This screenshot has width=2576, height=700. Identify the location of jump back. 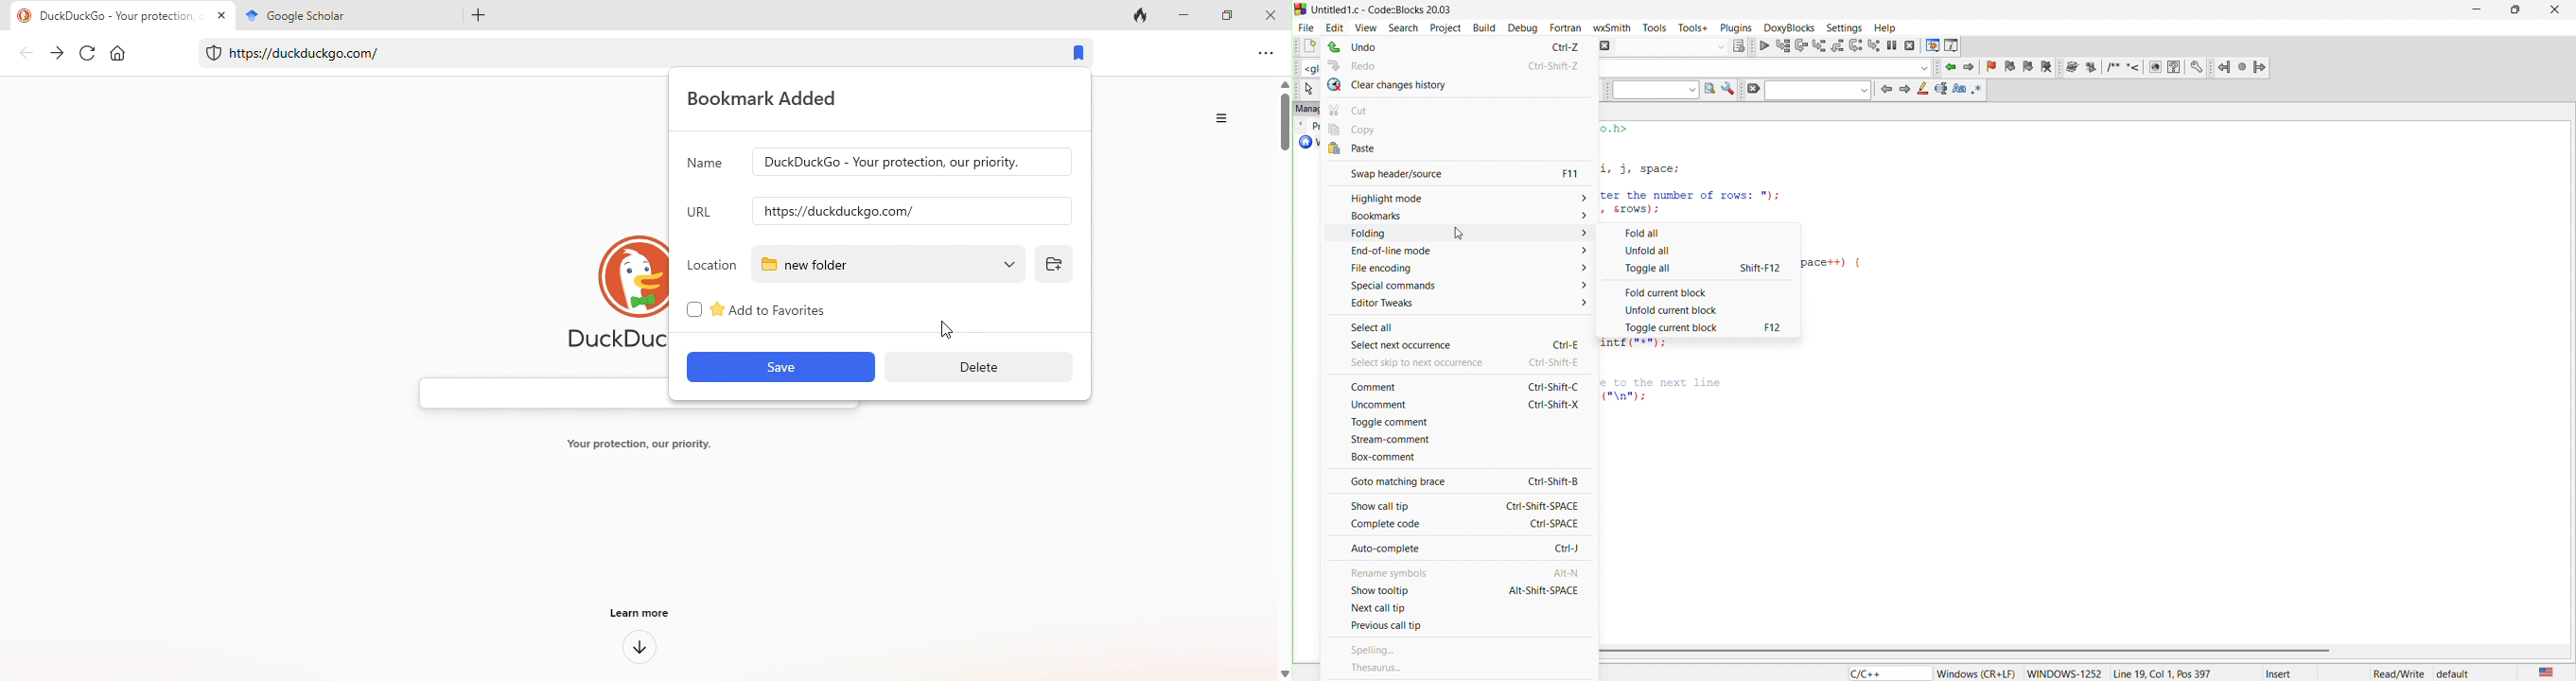
(2226, 67).